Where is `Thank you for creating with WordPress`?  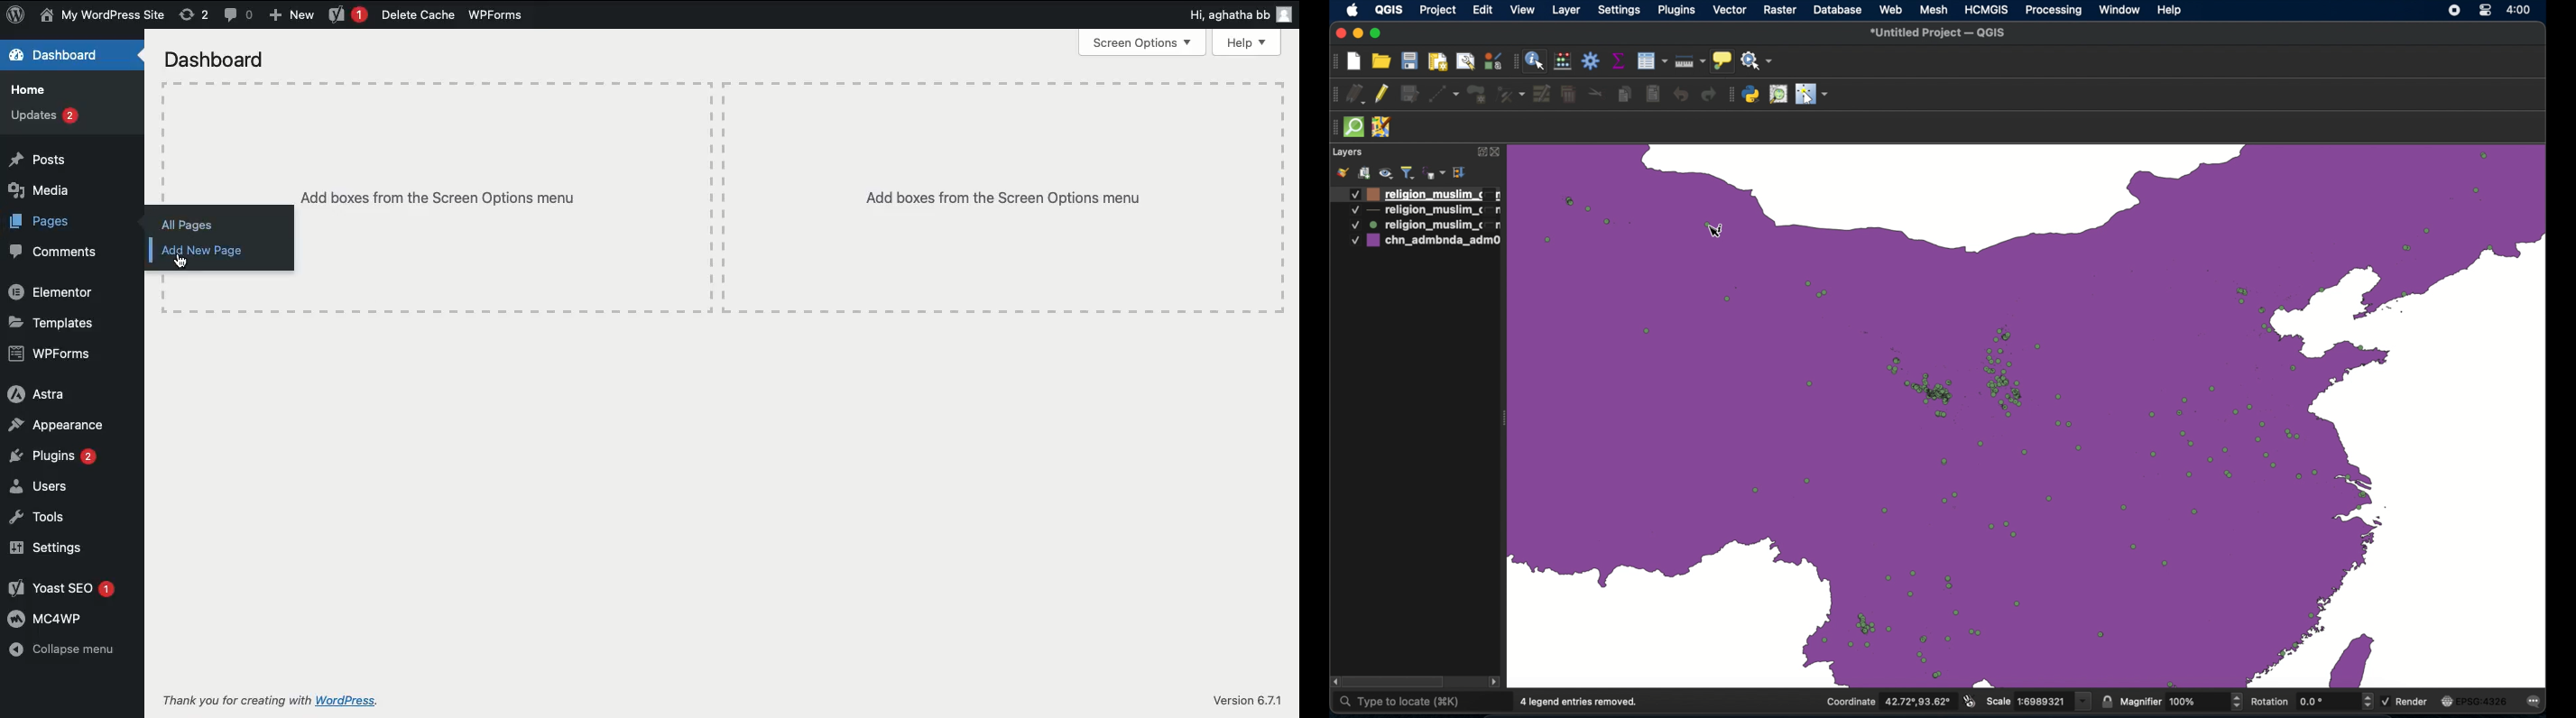
Thank you for creating with WordPress is located at coordinates (280, 703).